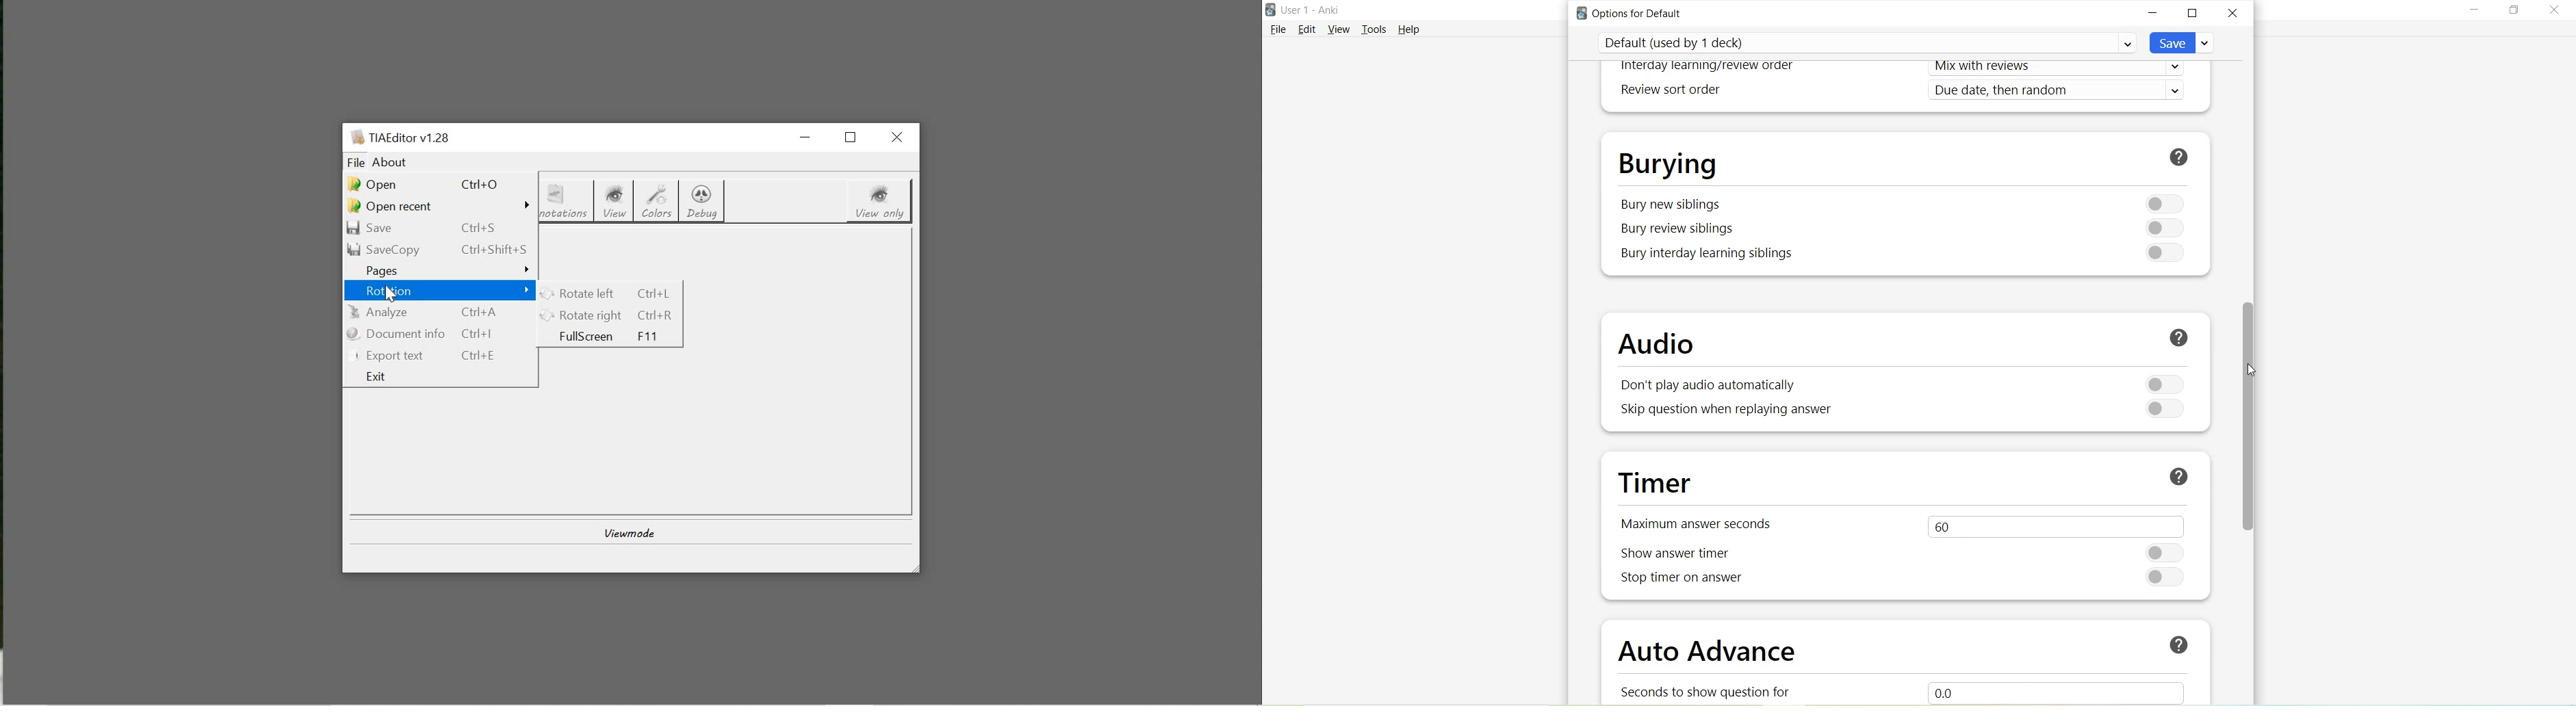 The image size is (2576, 728). I want to click on Toggle, so click(2159, 252).